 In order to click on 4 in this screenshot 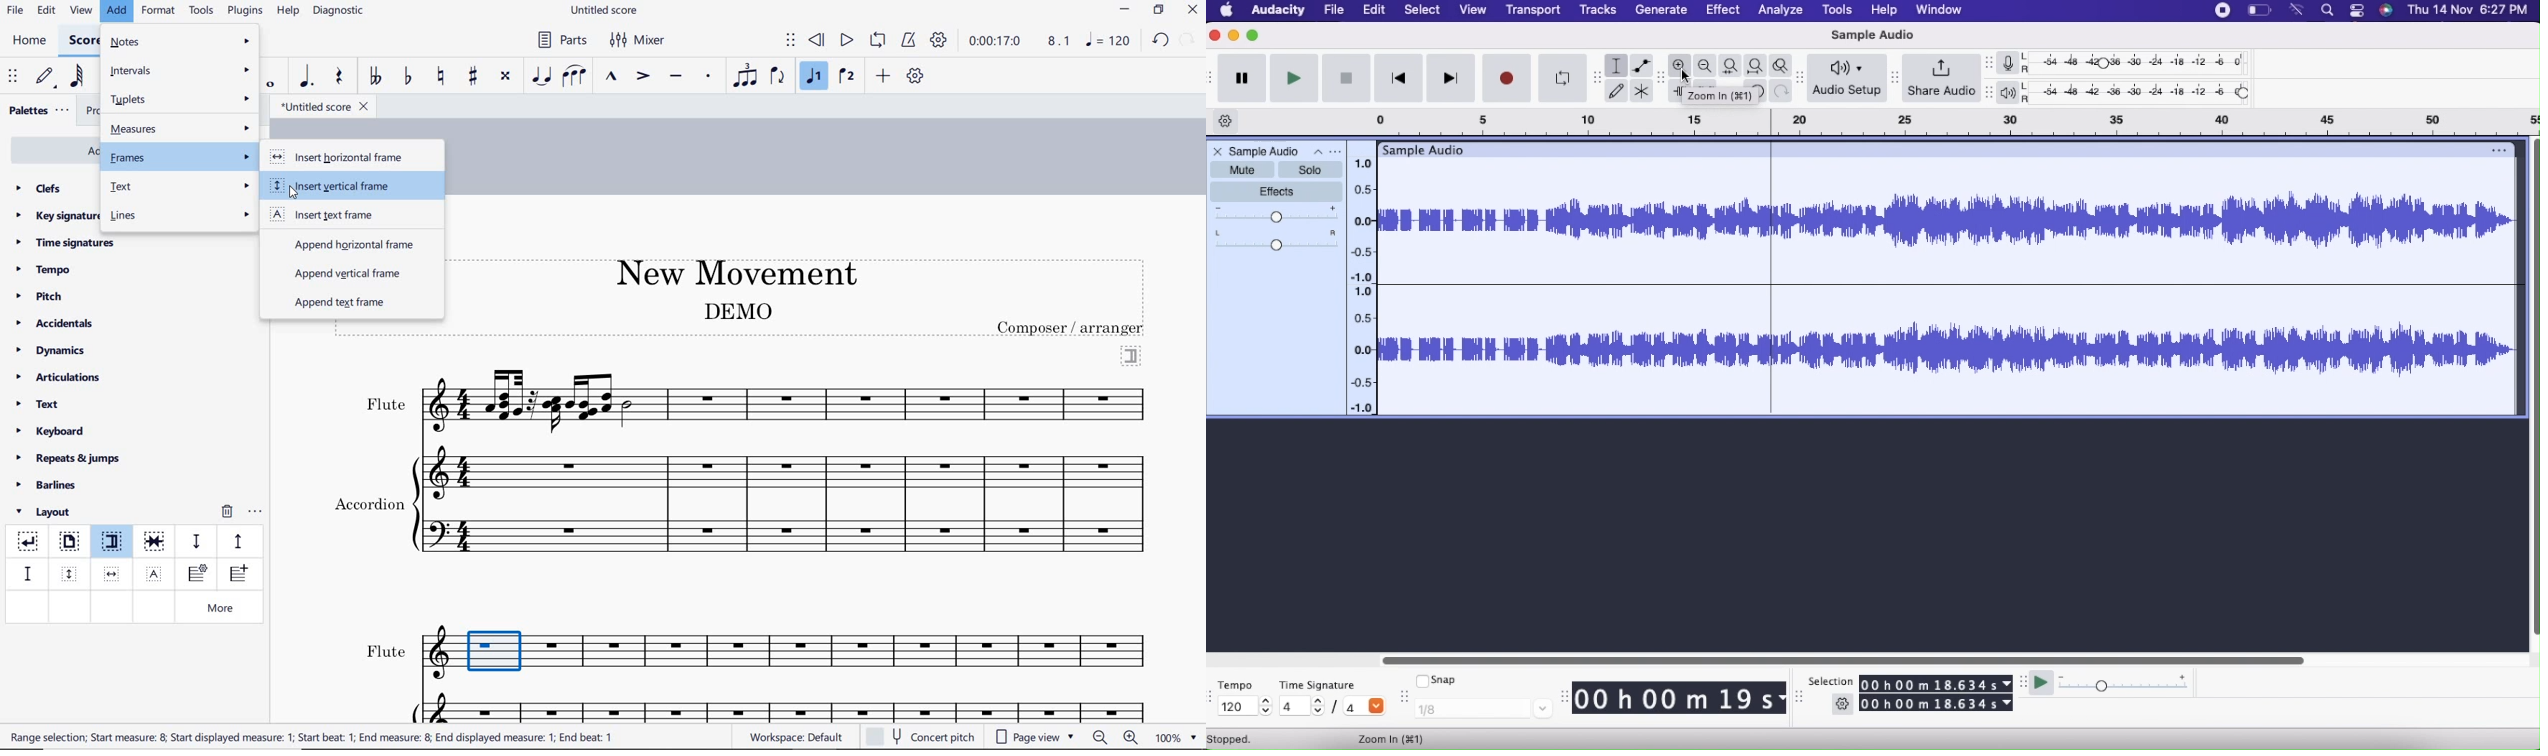, I will do `click(1301, 707)`.